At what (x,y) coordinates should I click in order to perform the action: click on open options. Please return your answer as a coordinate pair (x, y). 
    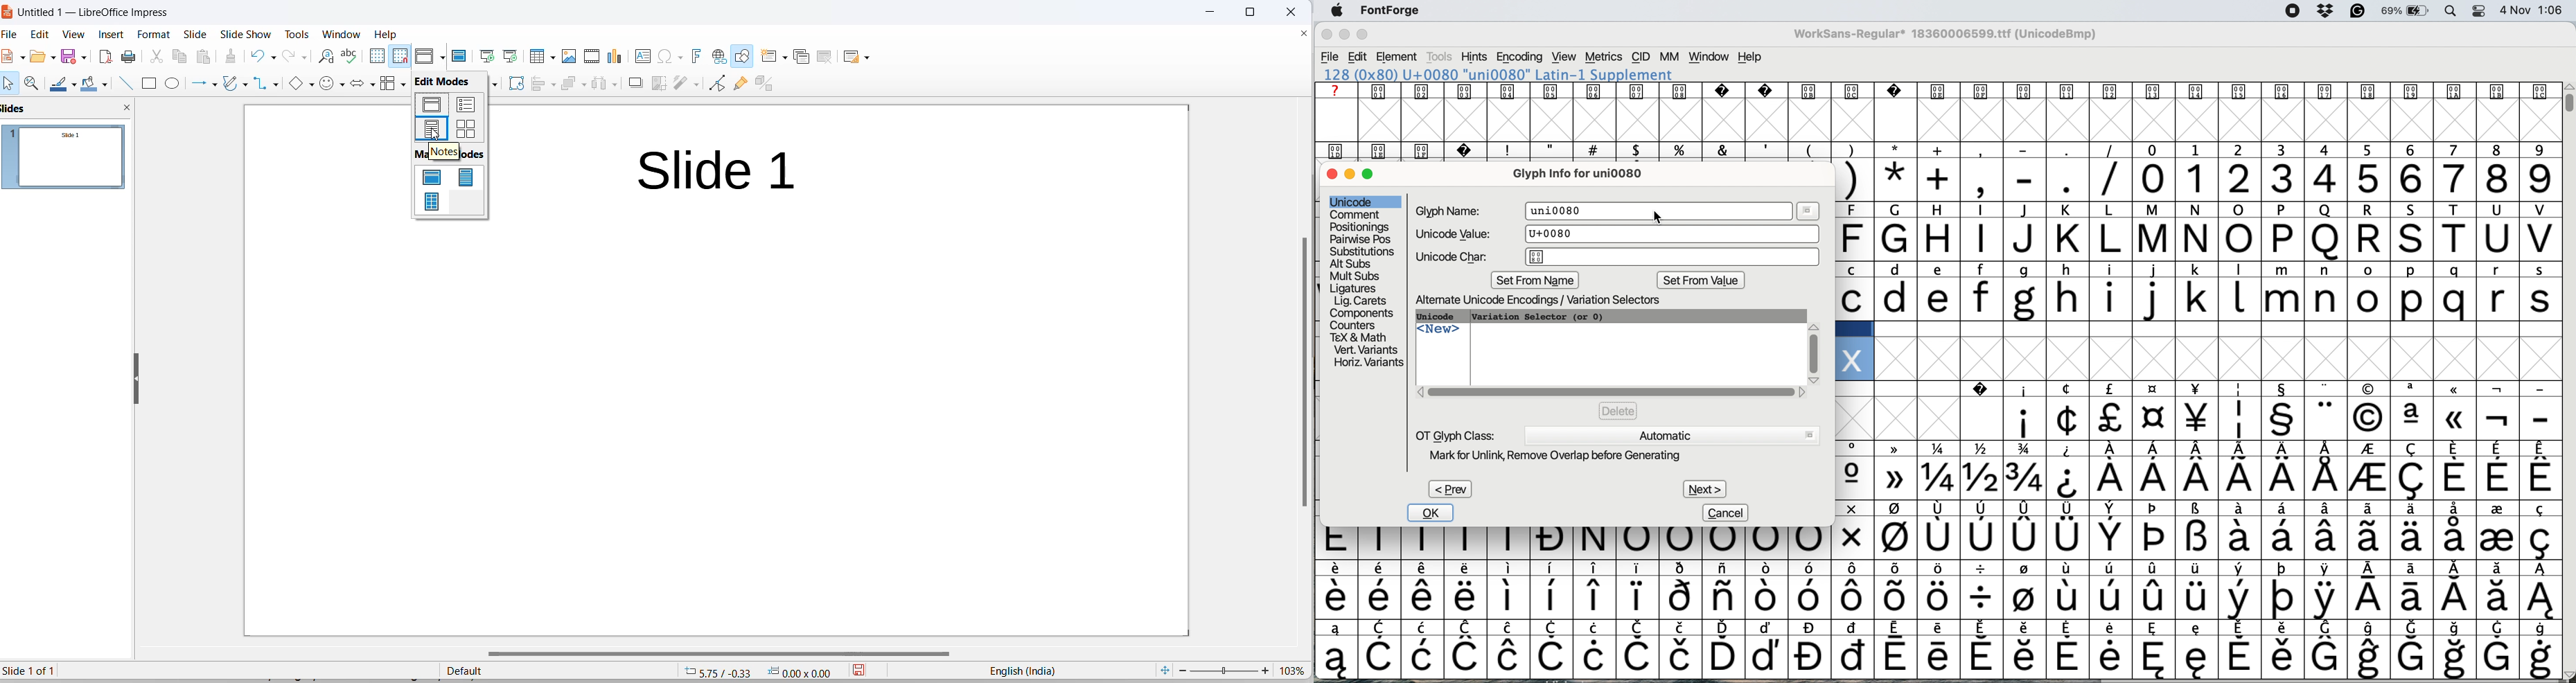
    Looking at the image, I should click on (51, 56).